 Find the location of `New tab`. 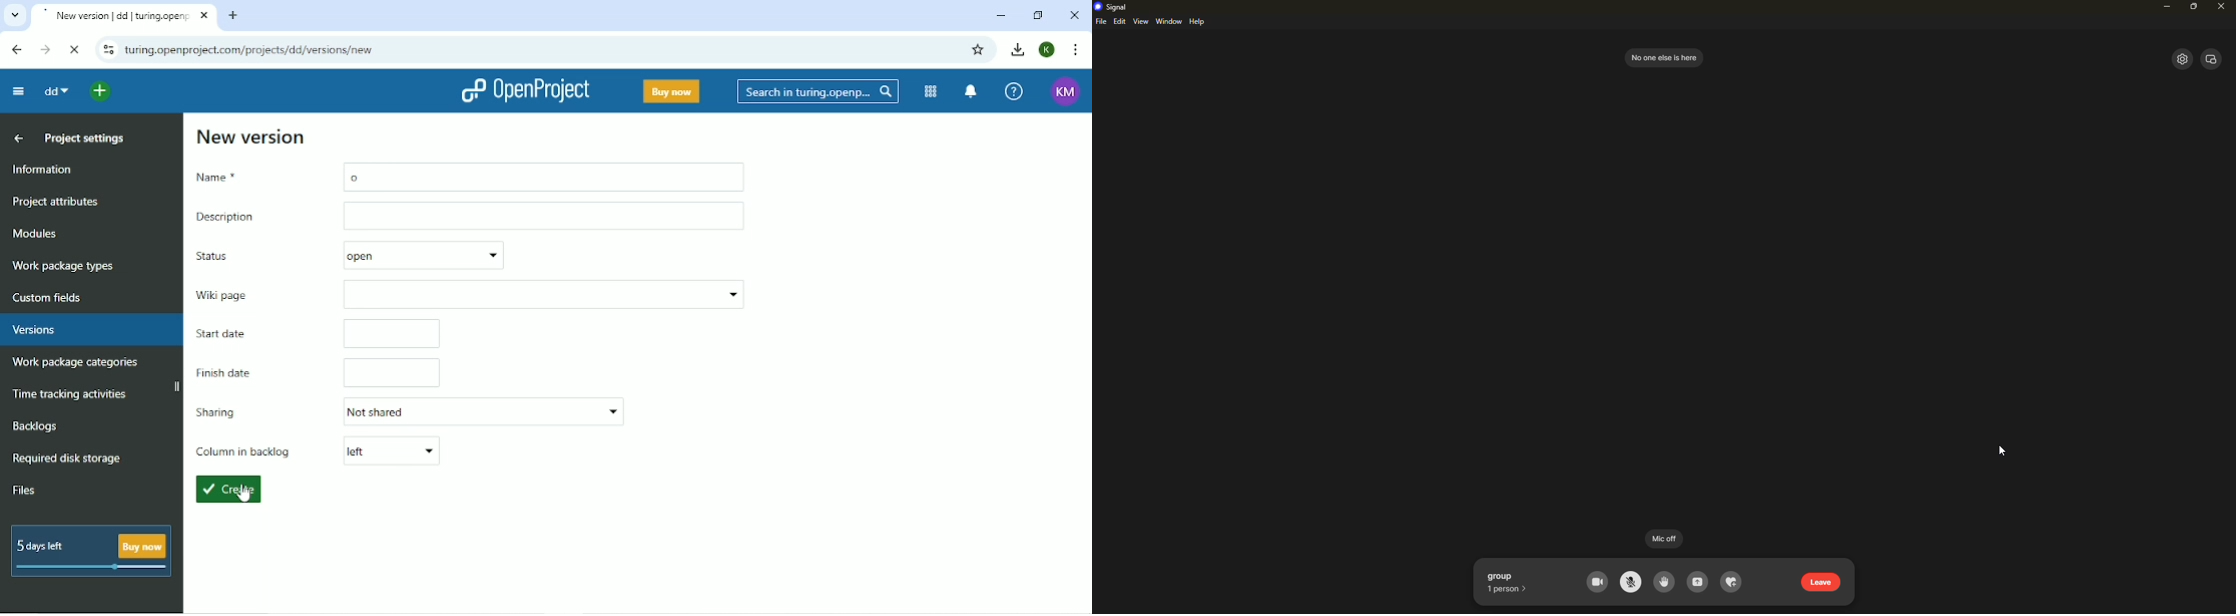

New tab is located at coordinates (235, 16).